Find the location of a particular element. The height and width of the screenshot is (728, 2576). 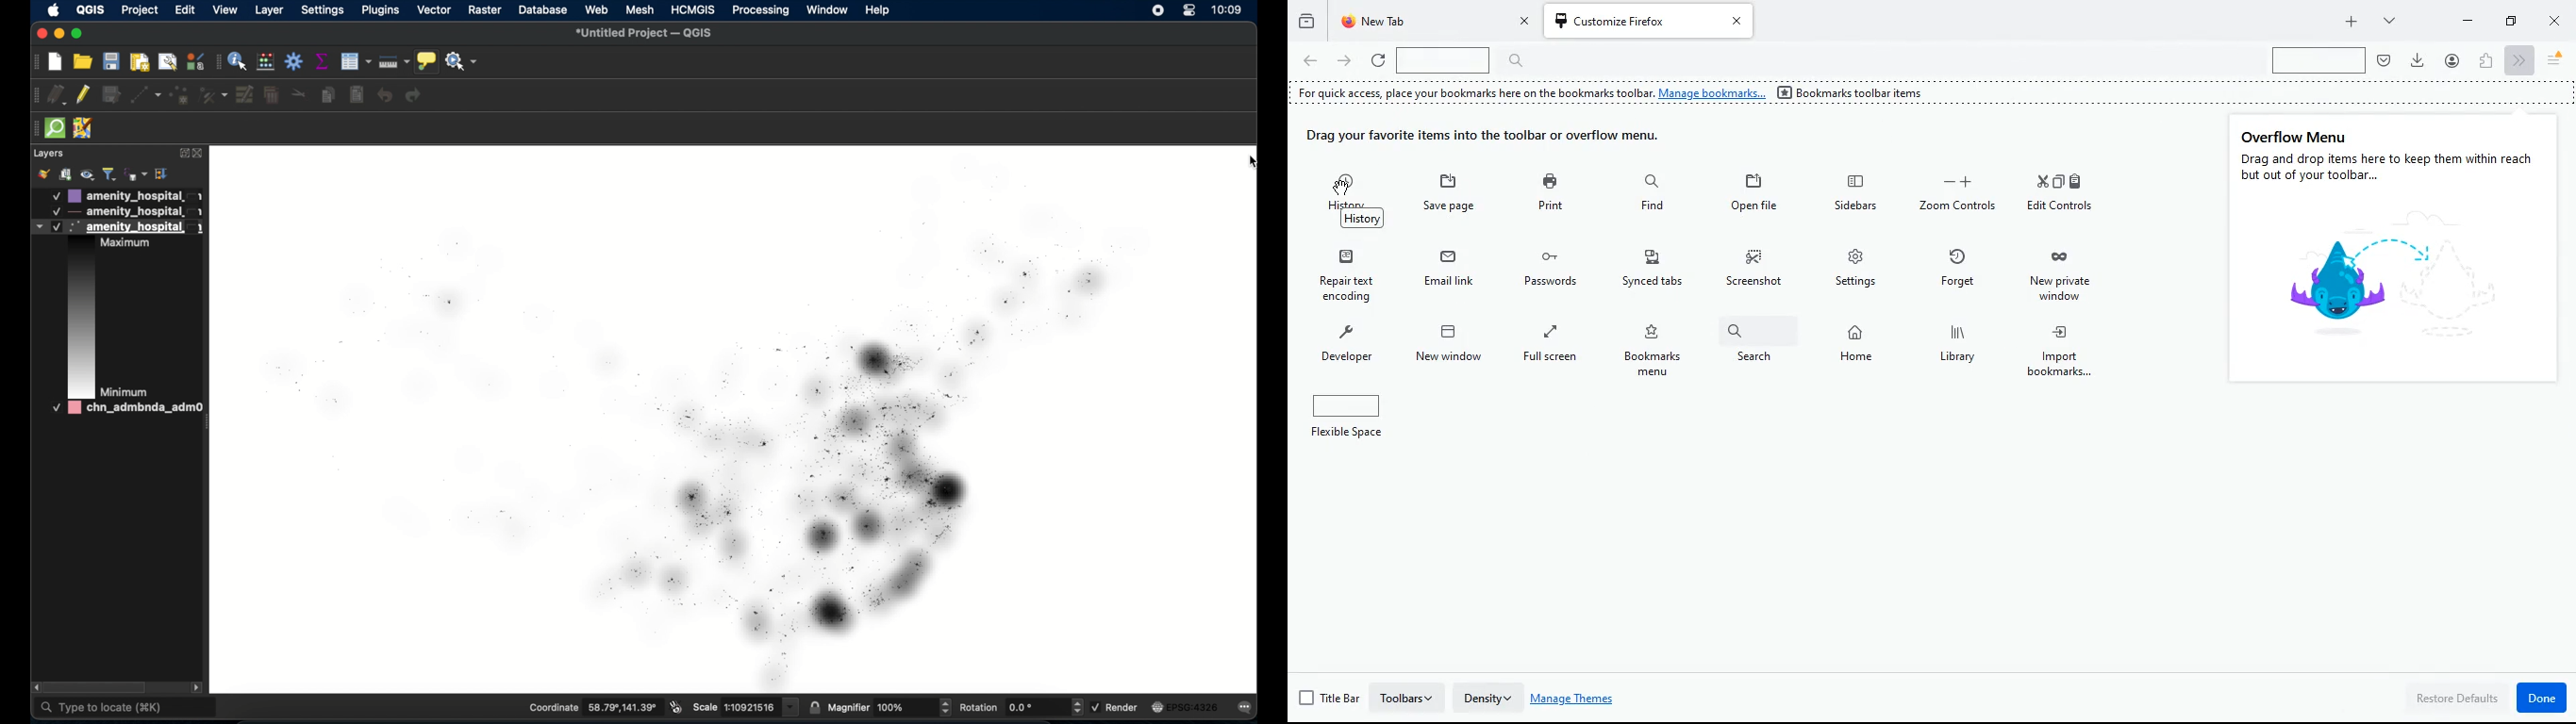

attribute toolbar is located at coordinates (218, 64).